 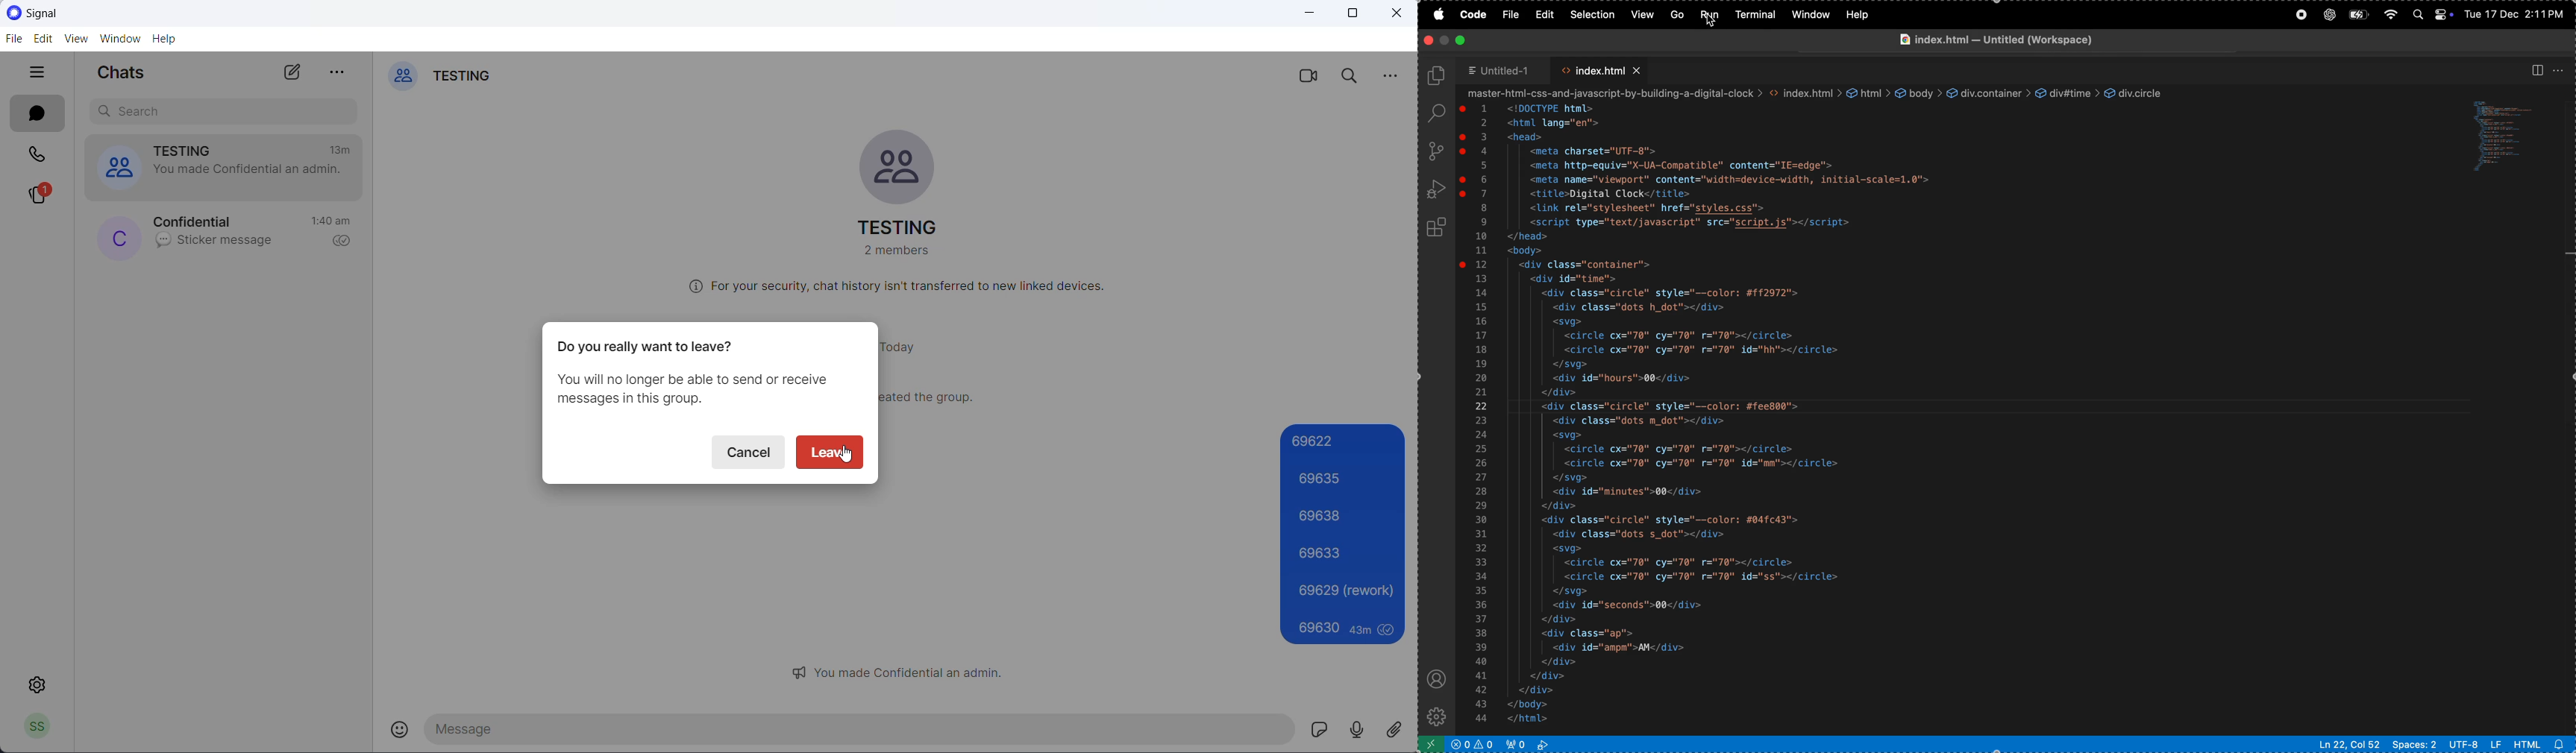 I want to click on cursor, so click(x=852, y=458).